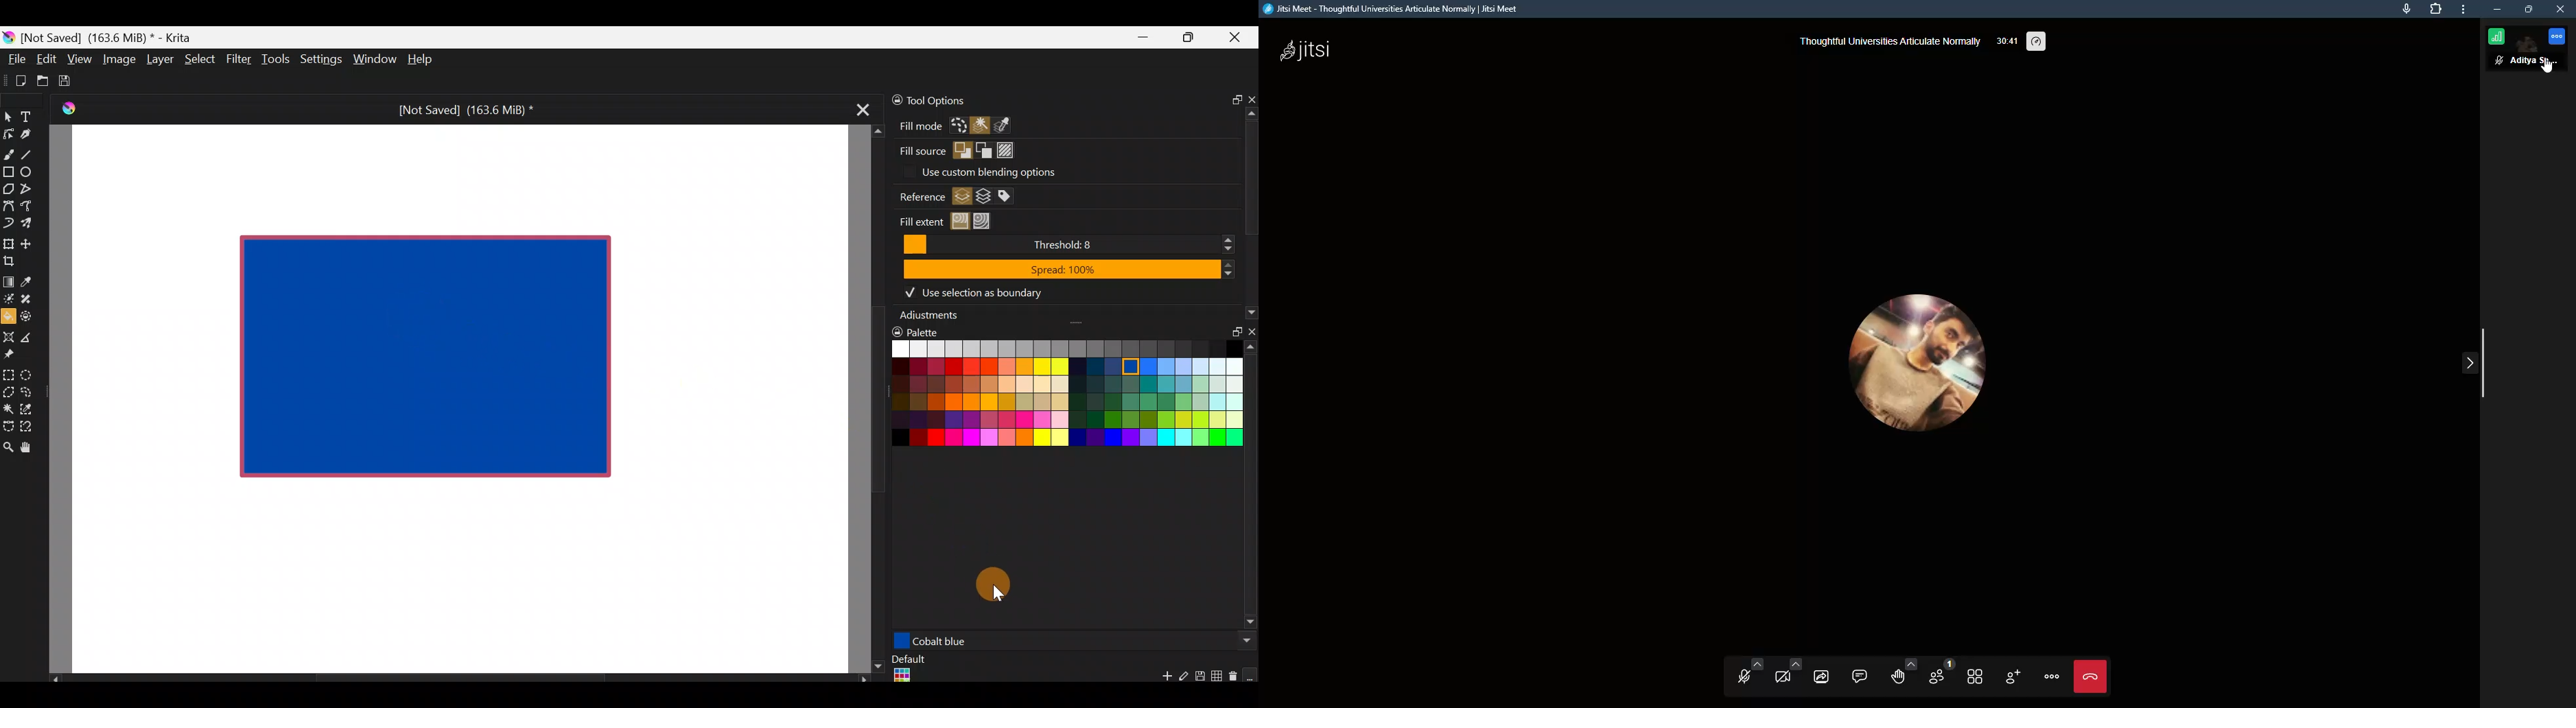 The image size is (2576, 728). Describe the element at coordinates (31, 317) in the screenshot. I see `Enclose & fill tool` at that location.